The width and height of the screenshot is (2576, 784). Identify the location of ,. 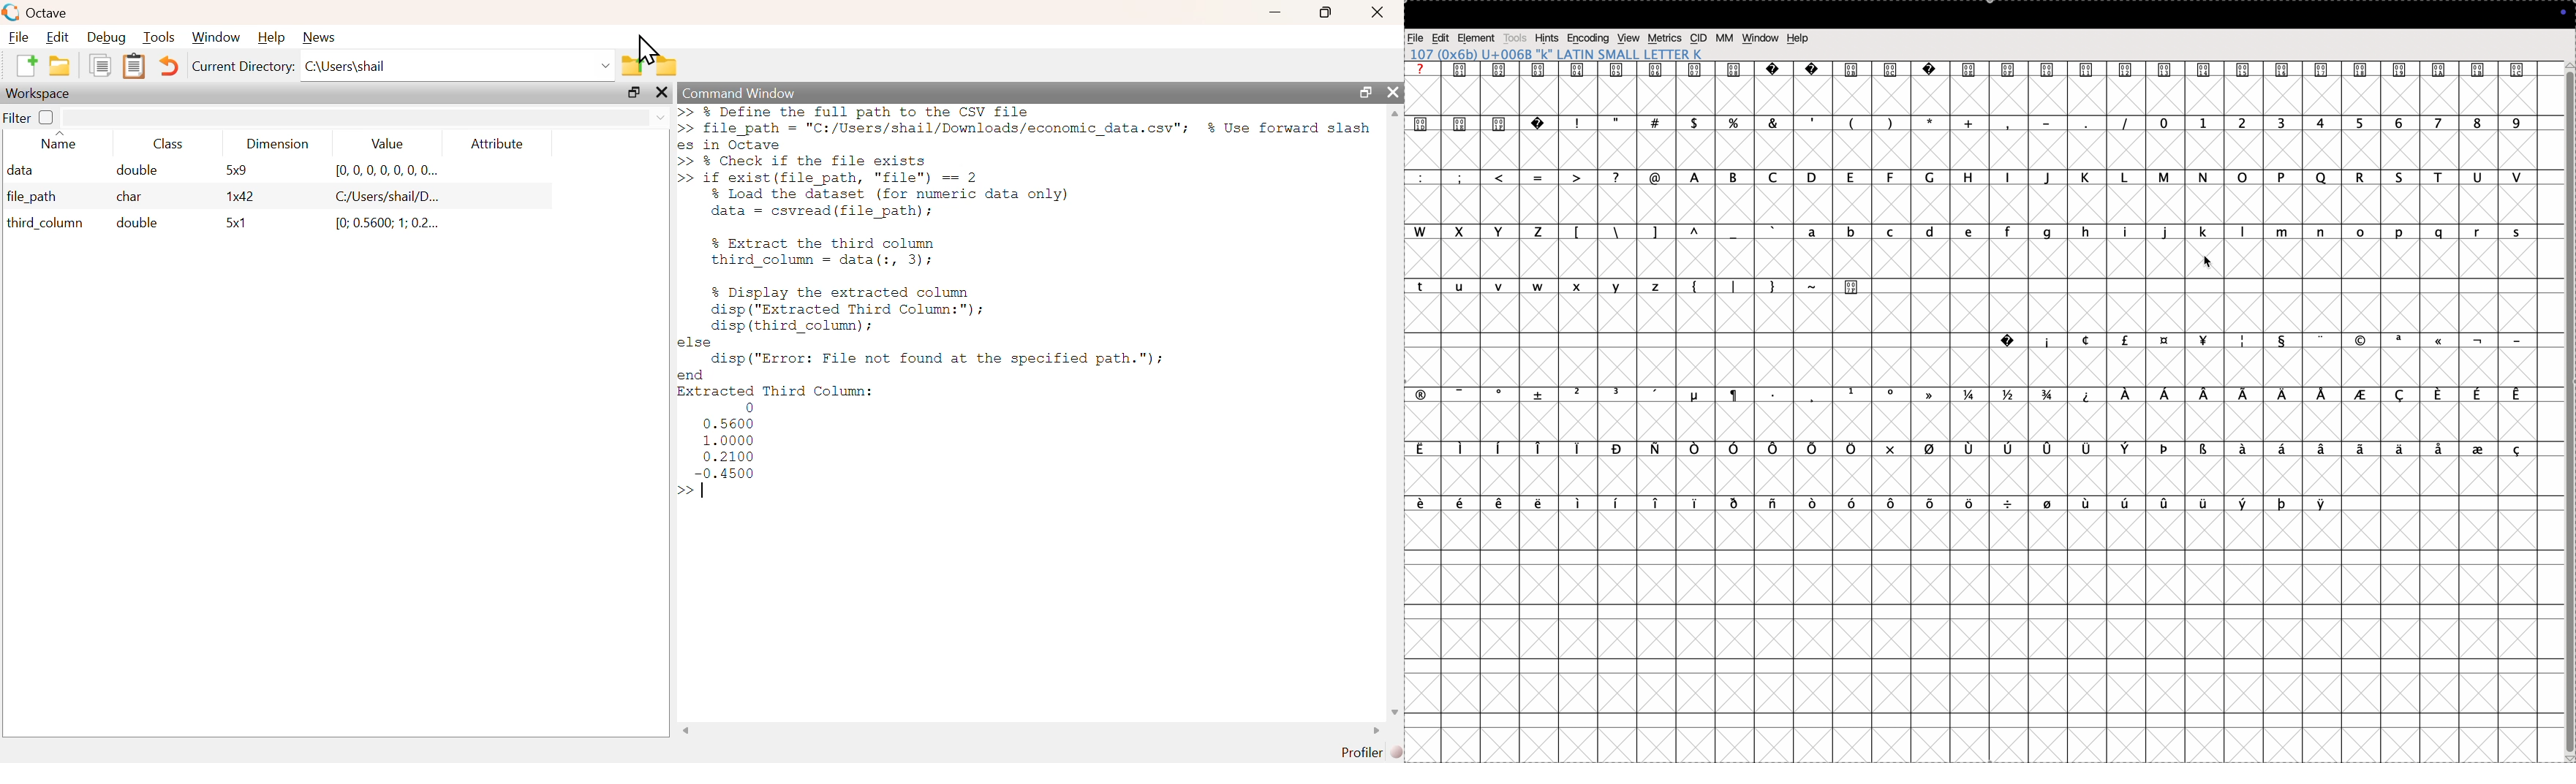
(2012, 126).